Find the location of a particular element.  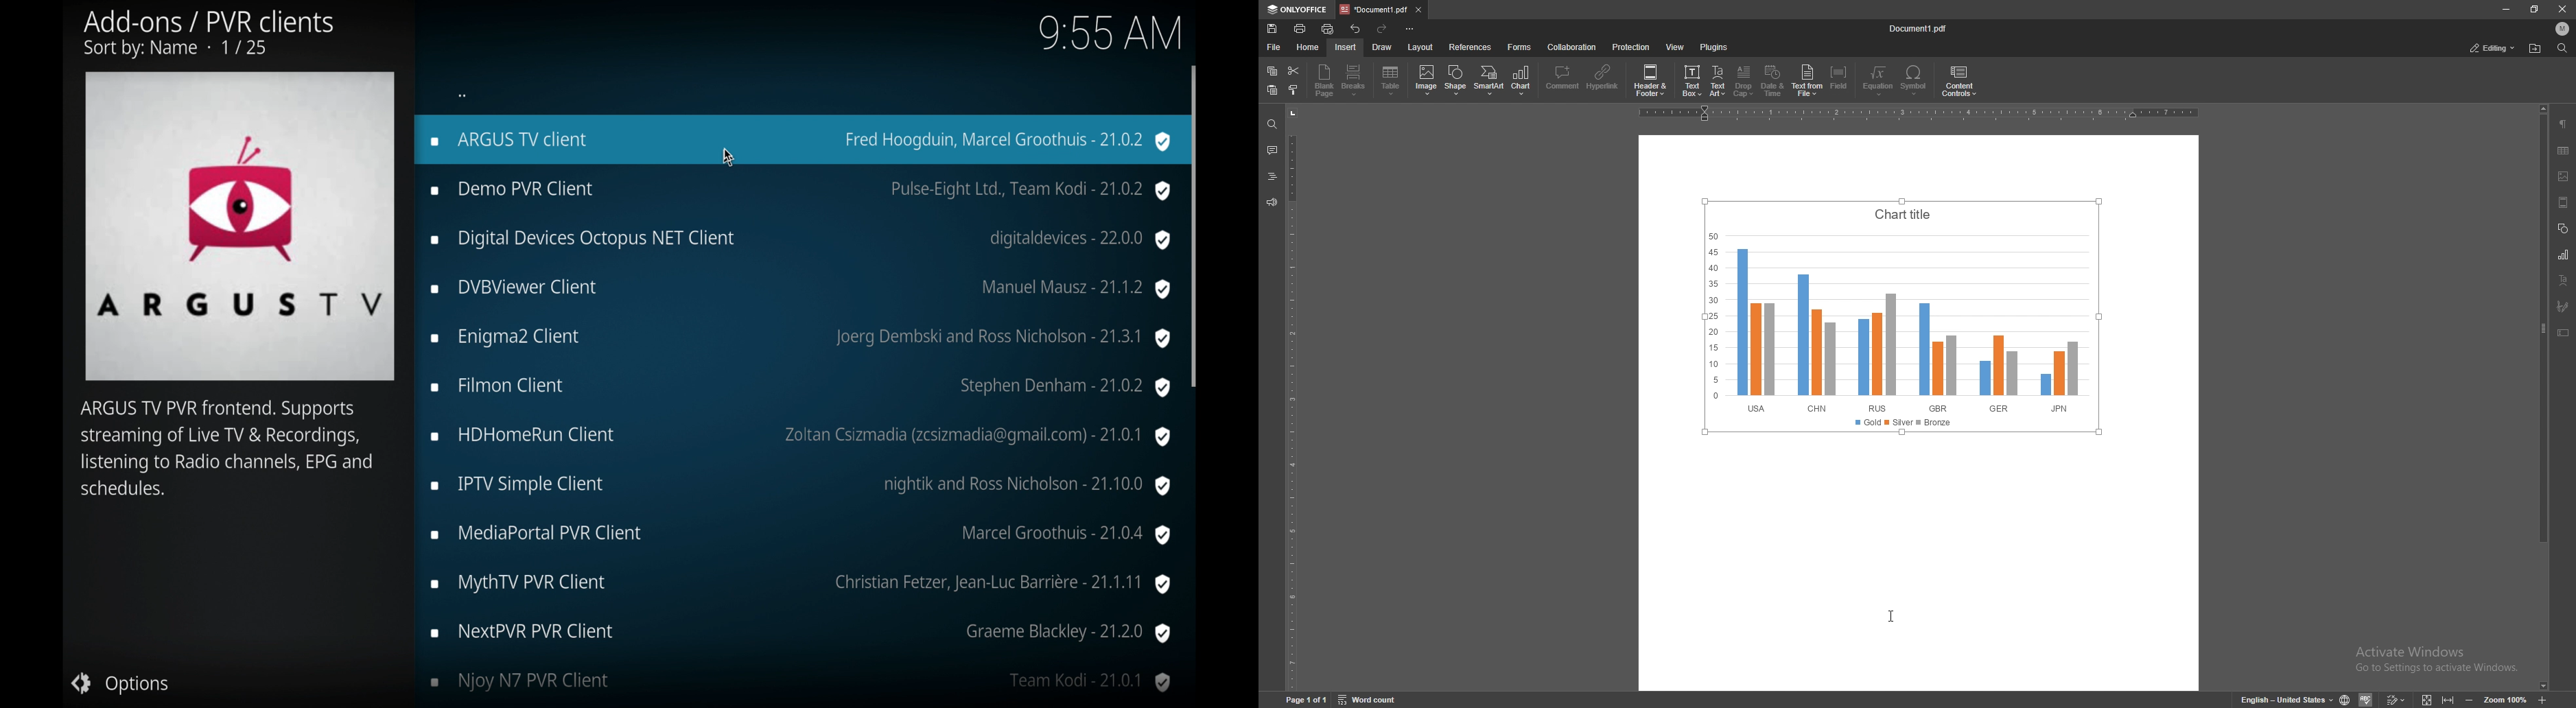

argus tv icon is located at coordinates (240, 226).